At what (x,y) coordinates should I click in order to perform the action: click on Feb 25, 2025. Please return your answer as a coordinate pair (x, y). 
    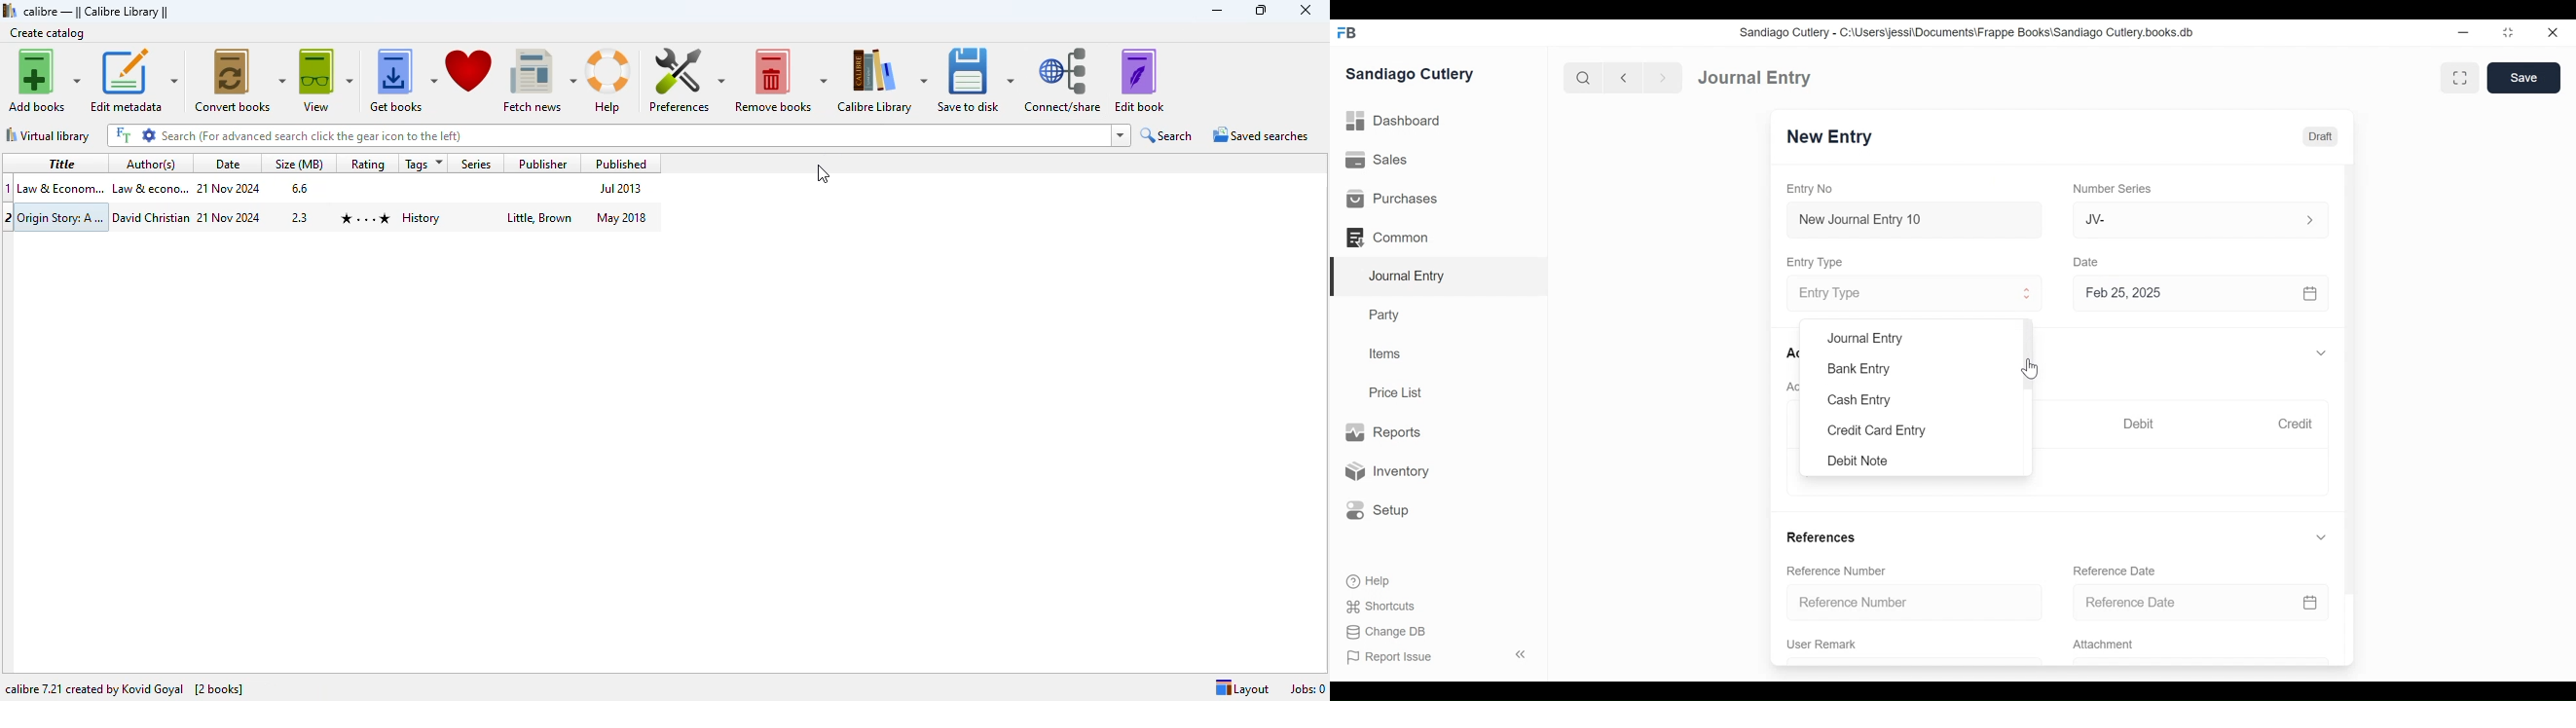
    Looking at the image, I should click on (2202, 296).